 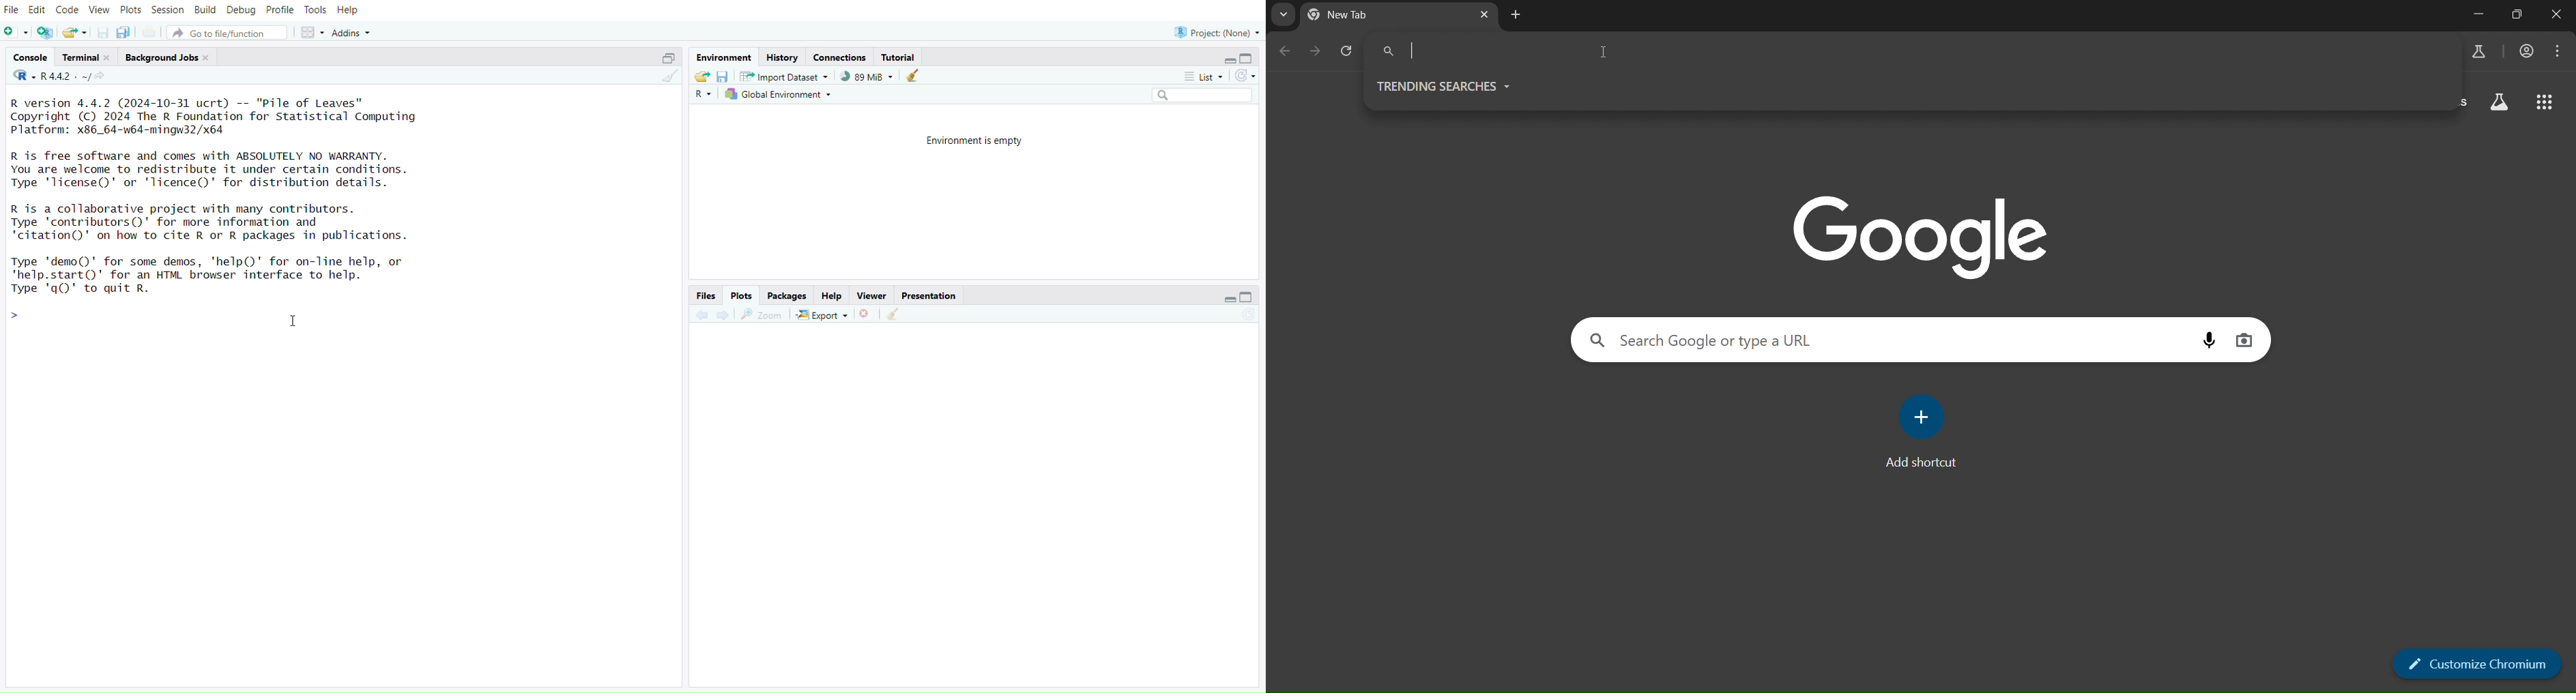 I want to click on Load workspace, so click(x=703, y=77).